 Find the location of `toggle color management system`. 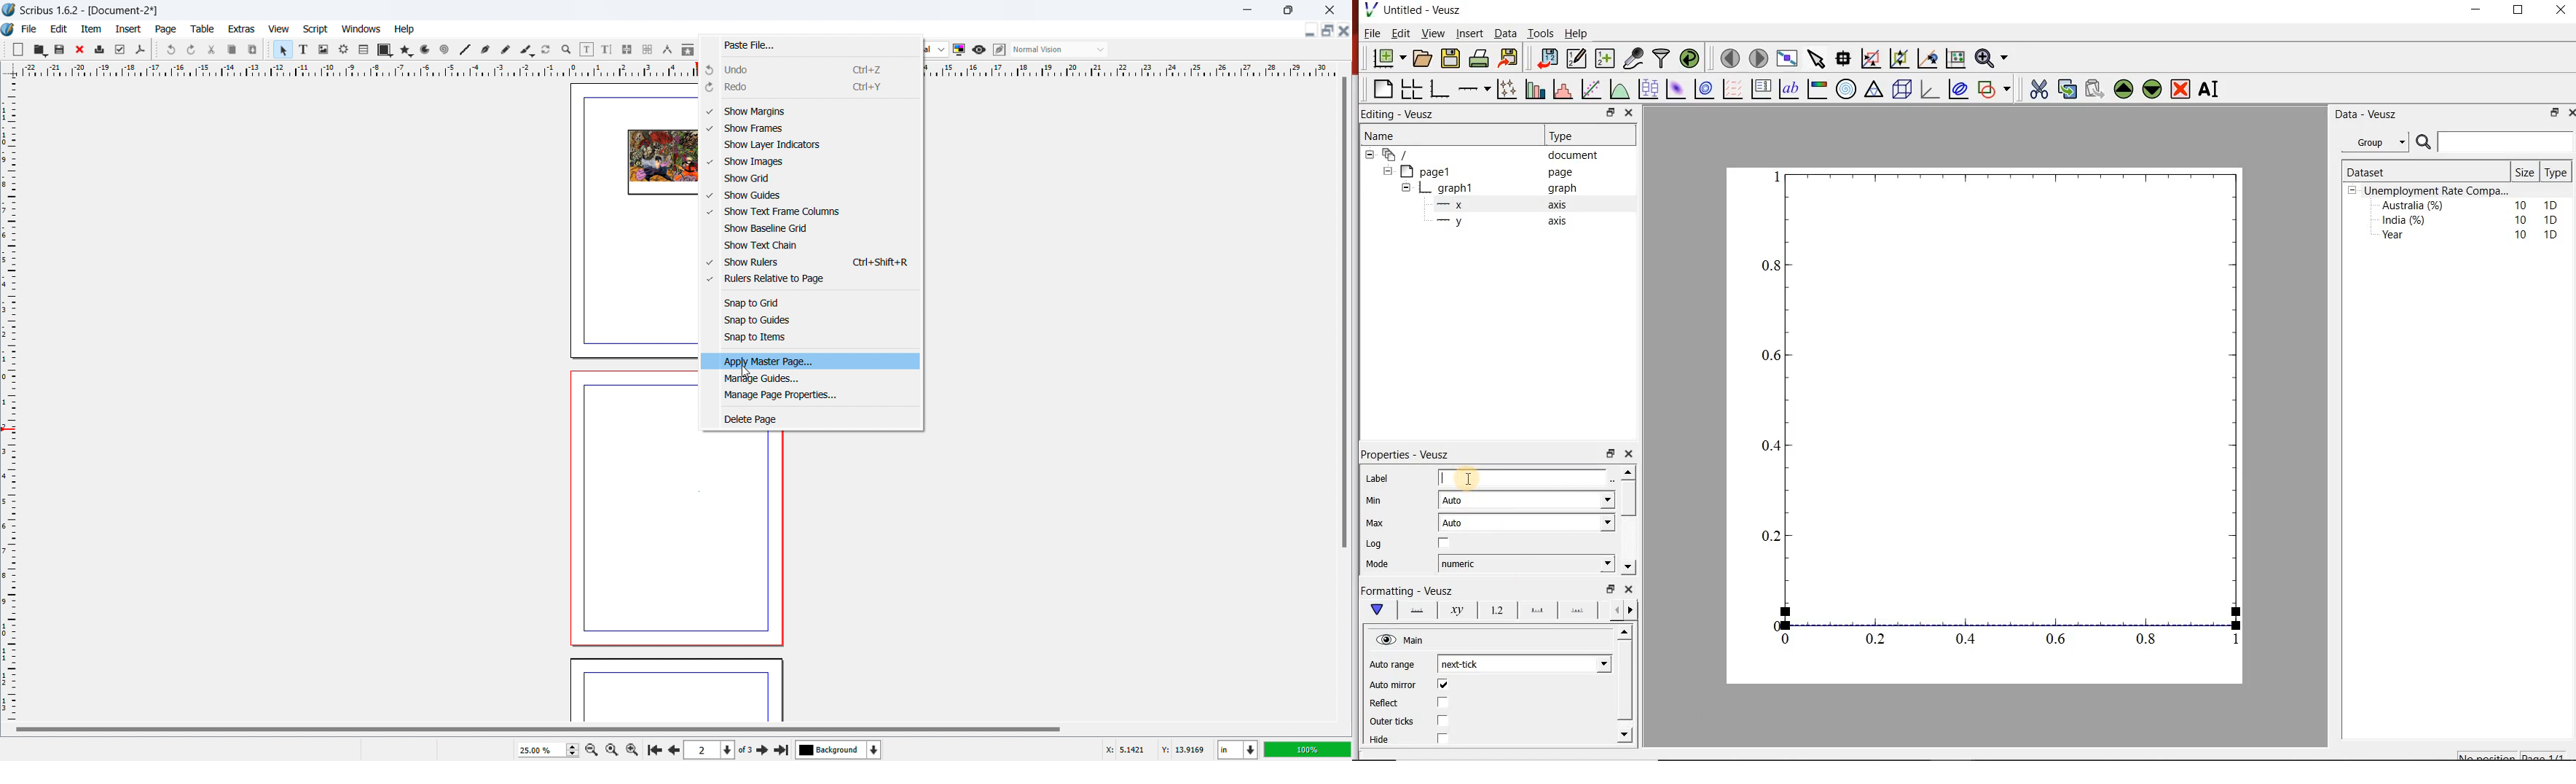

toggle color management system is located at coordinates (960, 49).